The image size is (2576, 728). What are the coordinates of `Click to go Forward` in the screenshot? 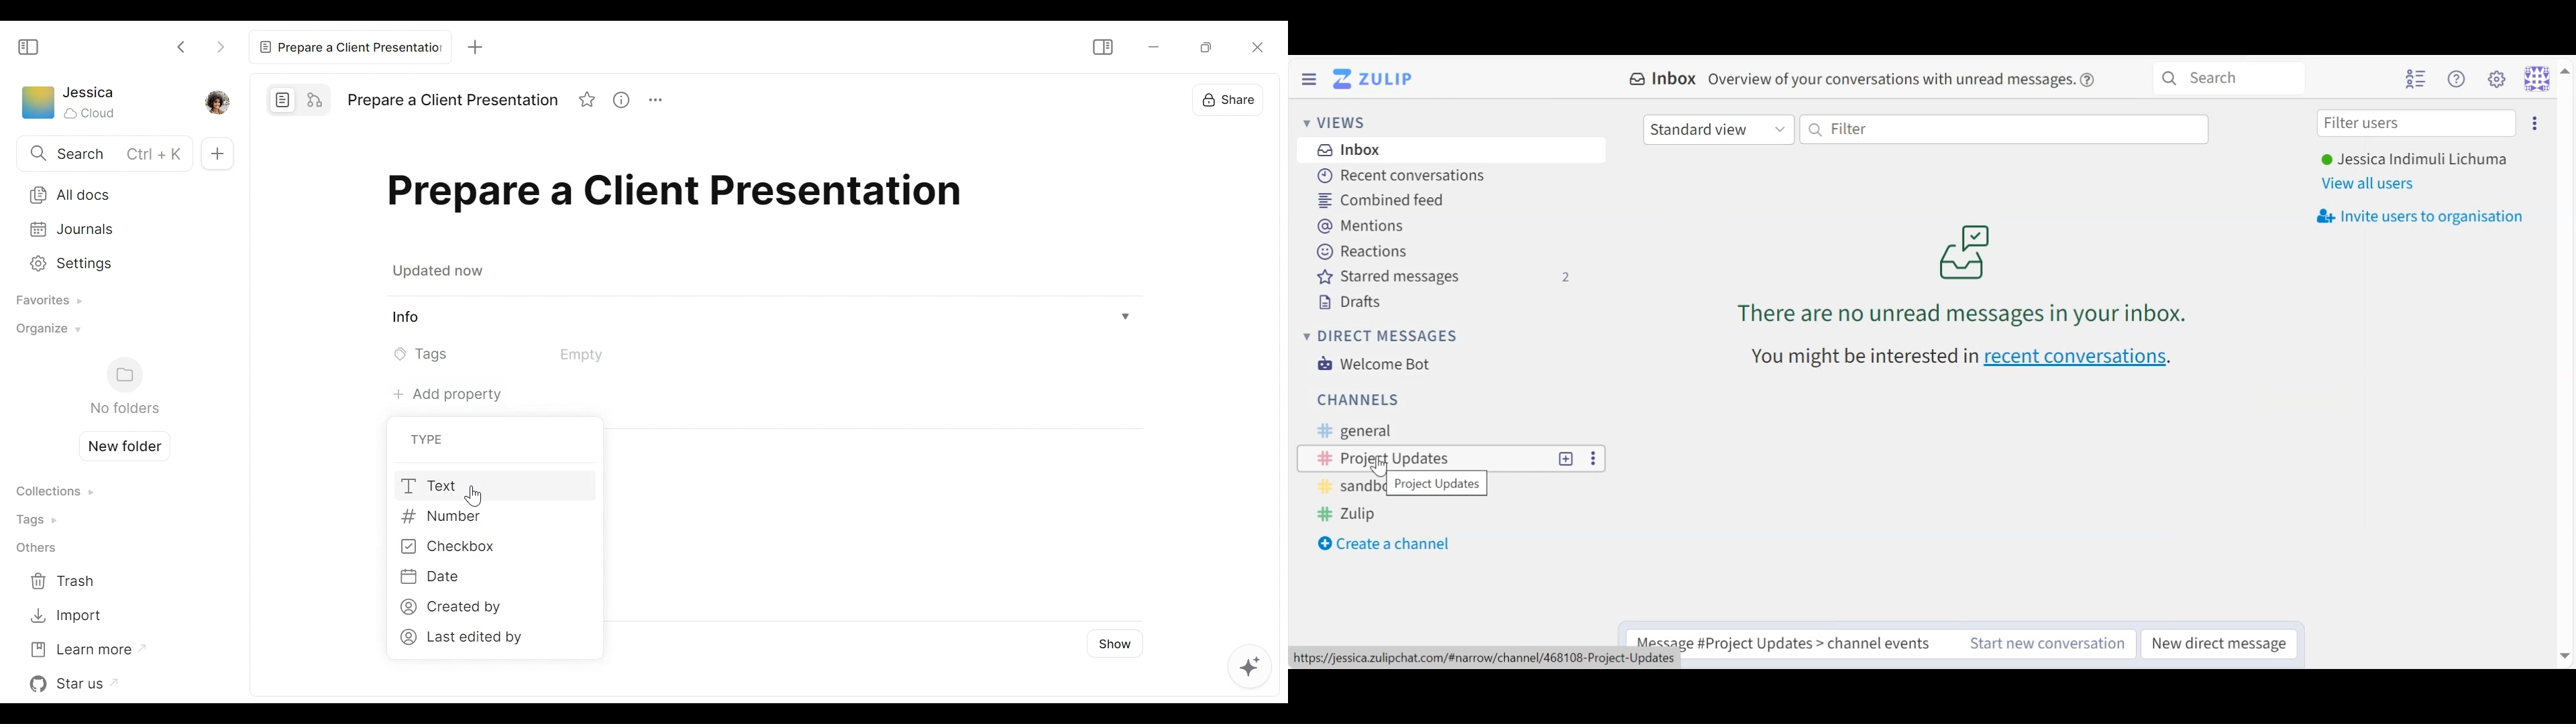 It's located at (220, 44).